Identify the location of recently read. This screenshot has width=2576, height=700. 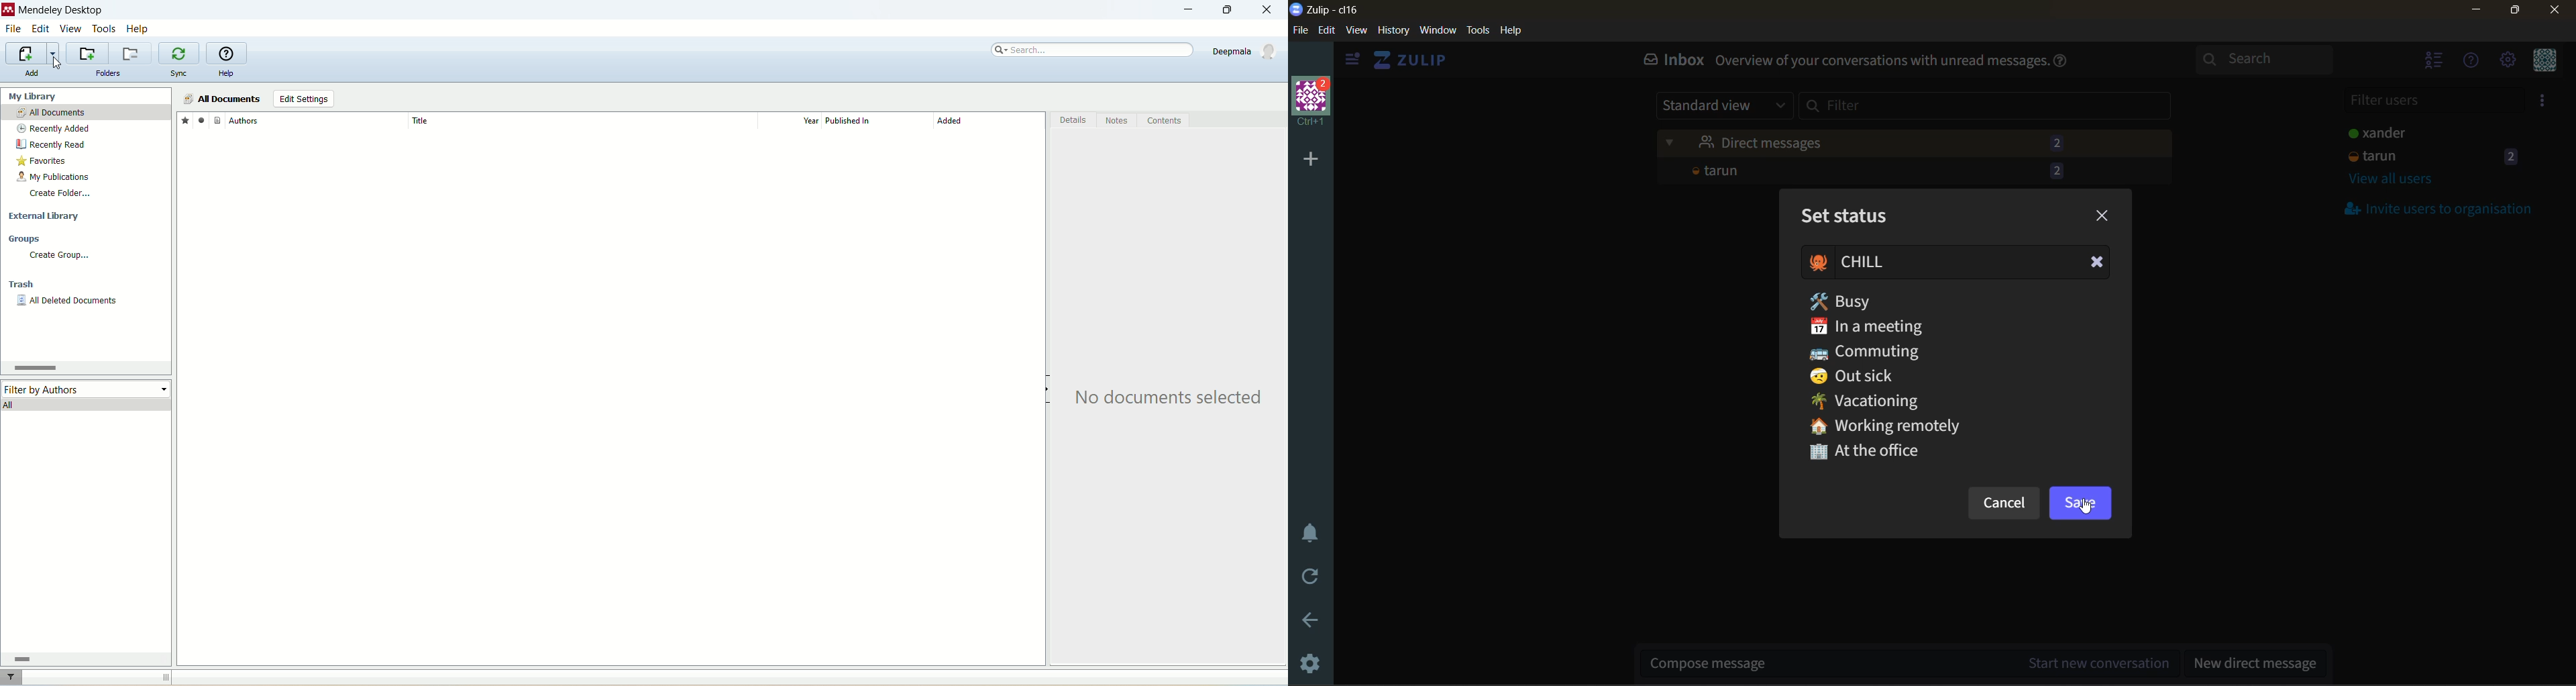
(50, 144).